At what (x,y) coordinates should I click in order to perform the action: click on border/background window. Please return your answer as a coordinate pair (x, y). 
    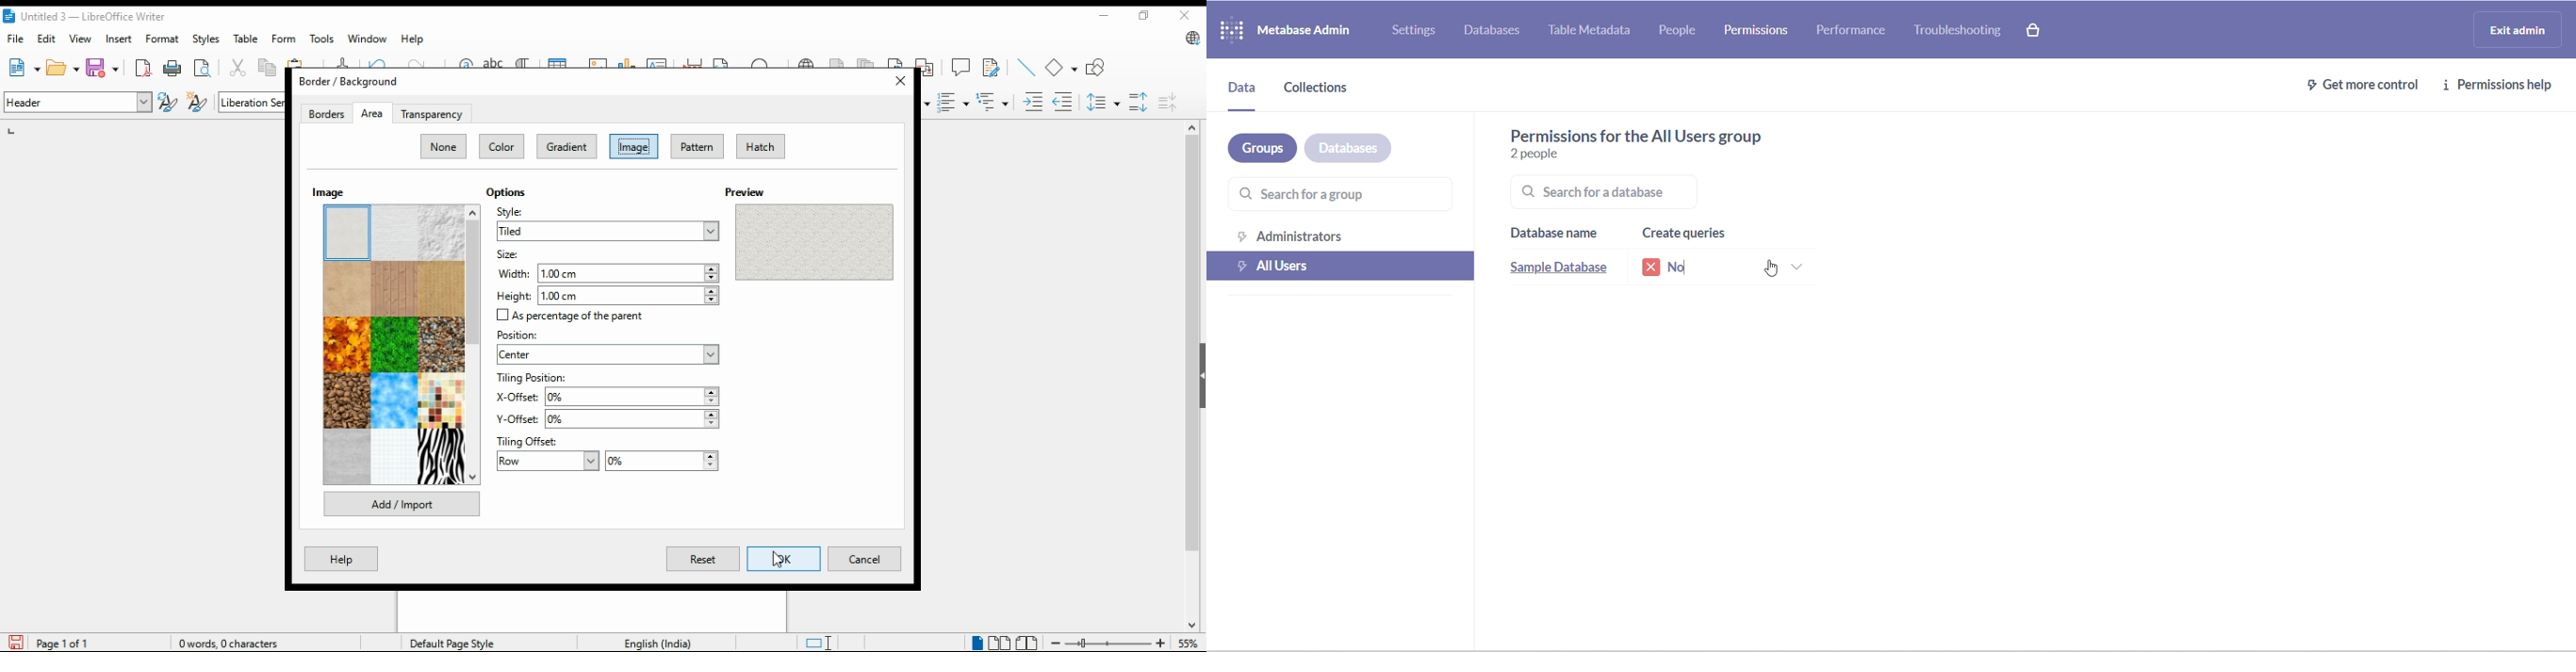
    Looking at the image, I should click on (354, 82).